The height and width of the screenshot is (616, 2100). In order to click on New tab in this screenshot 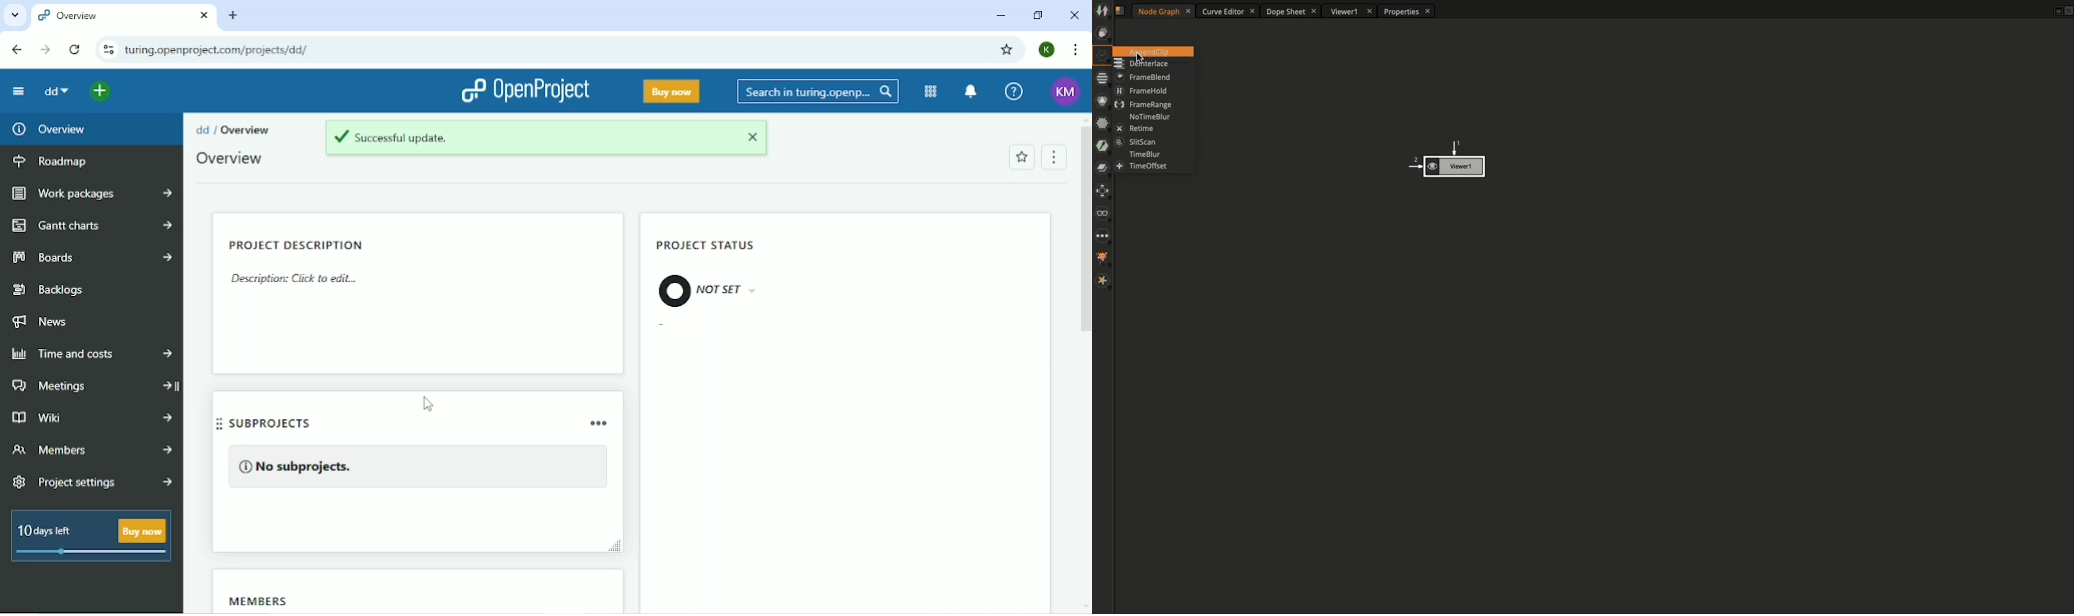, I will do `click(236, 17)`.